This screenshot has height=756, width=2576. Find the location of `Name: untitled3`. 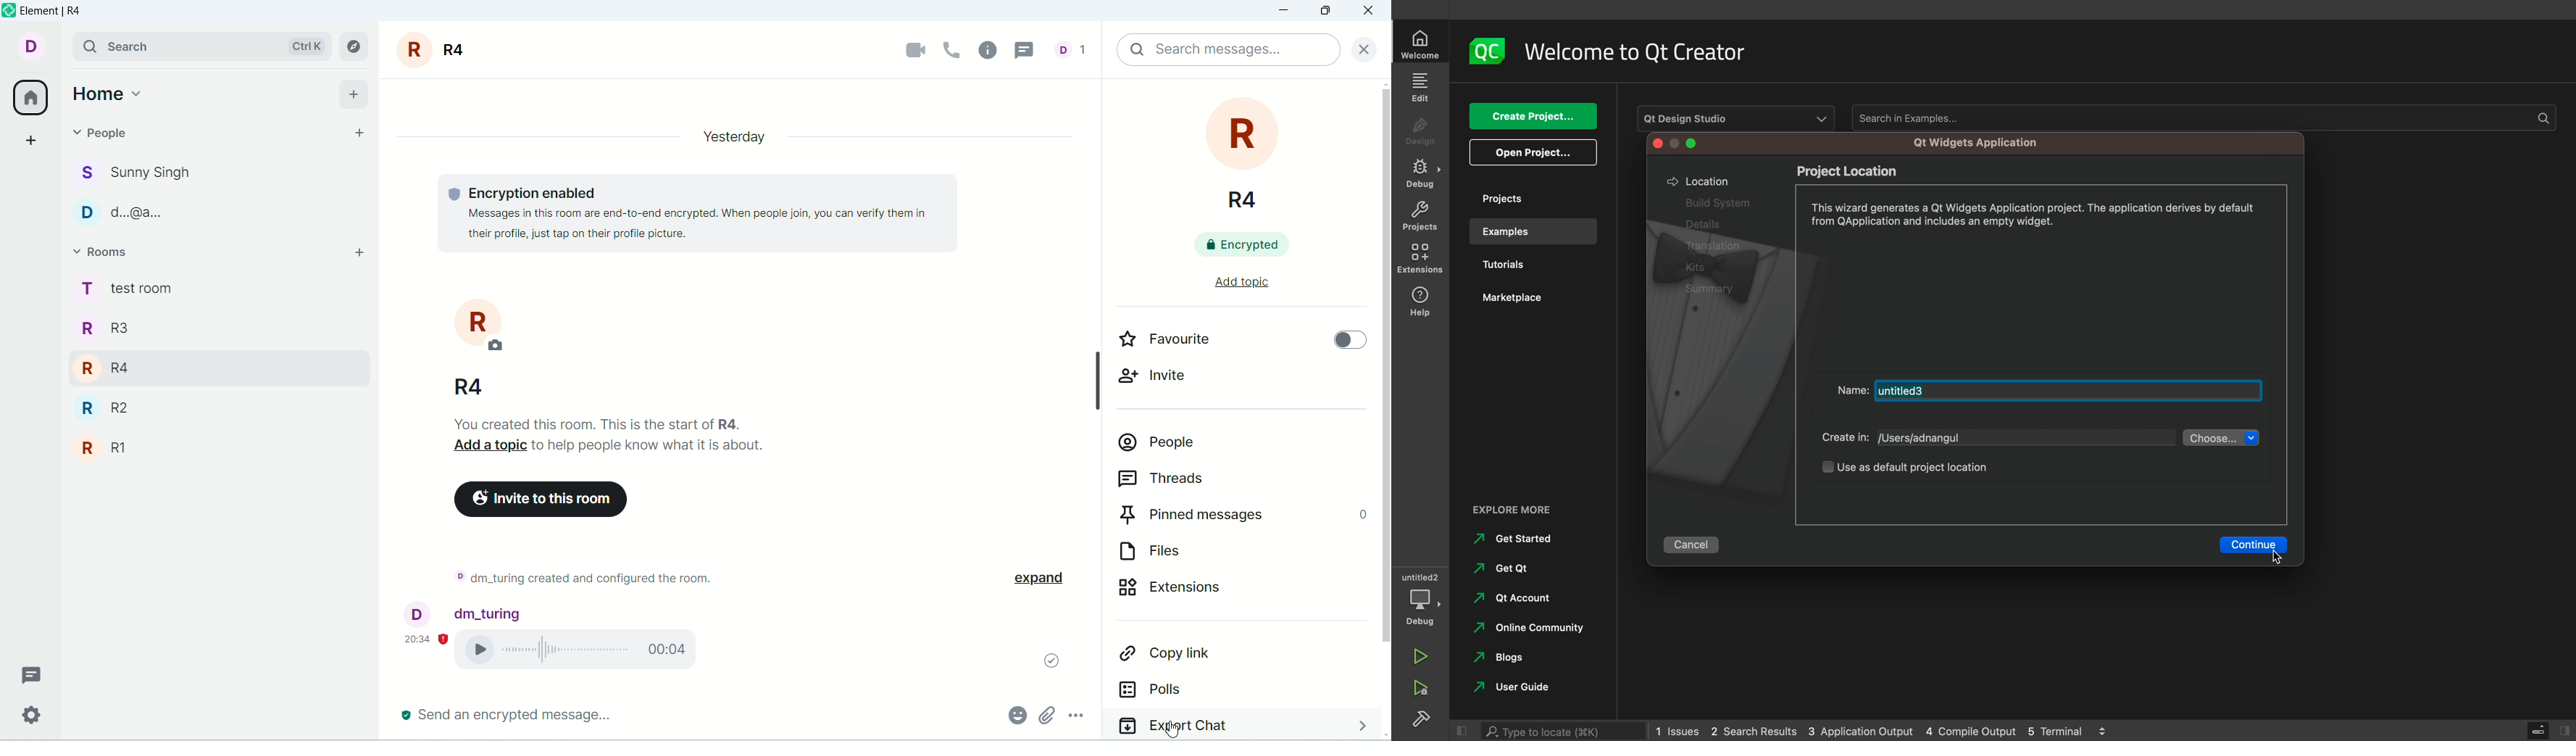

Name: untitled3 is located at coordinates (2049, 389).